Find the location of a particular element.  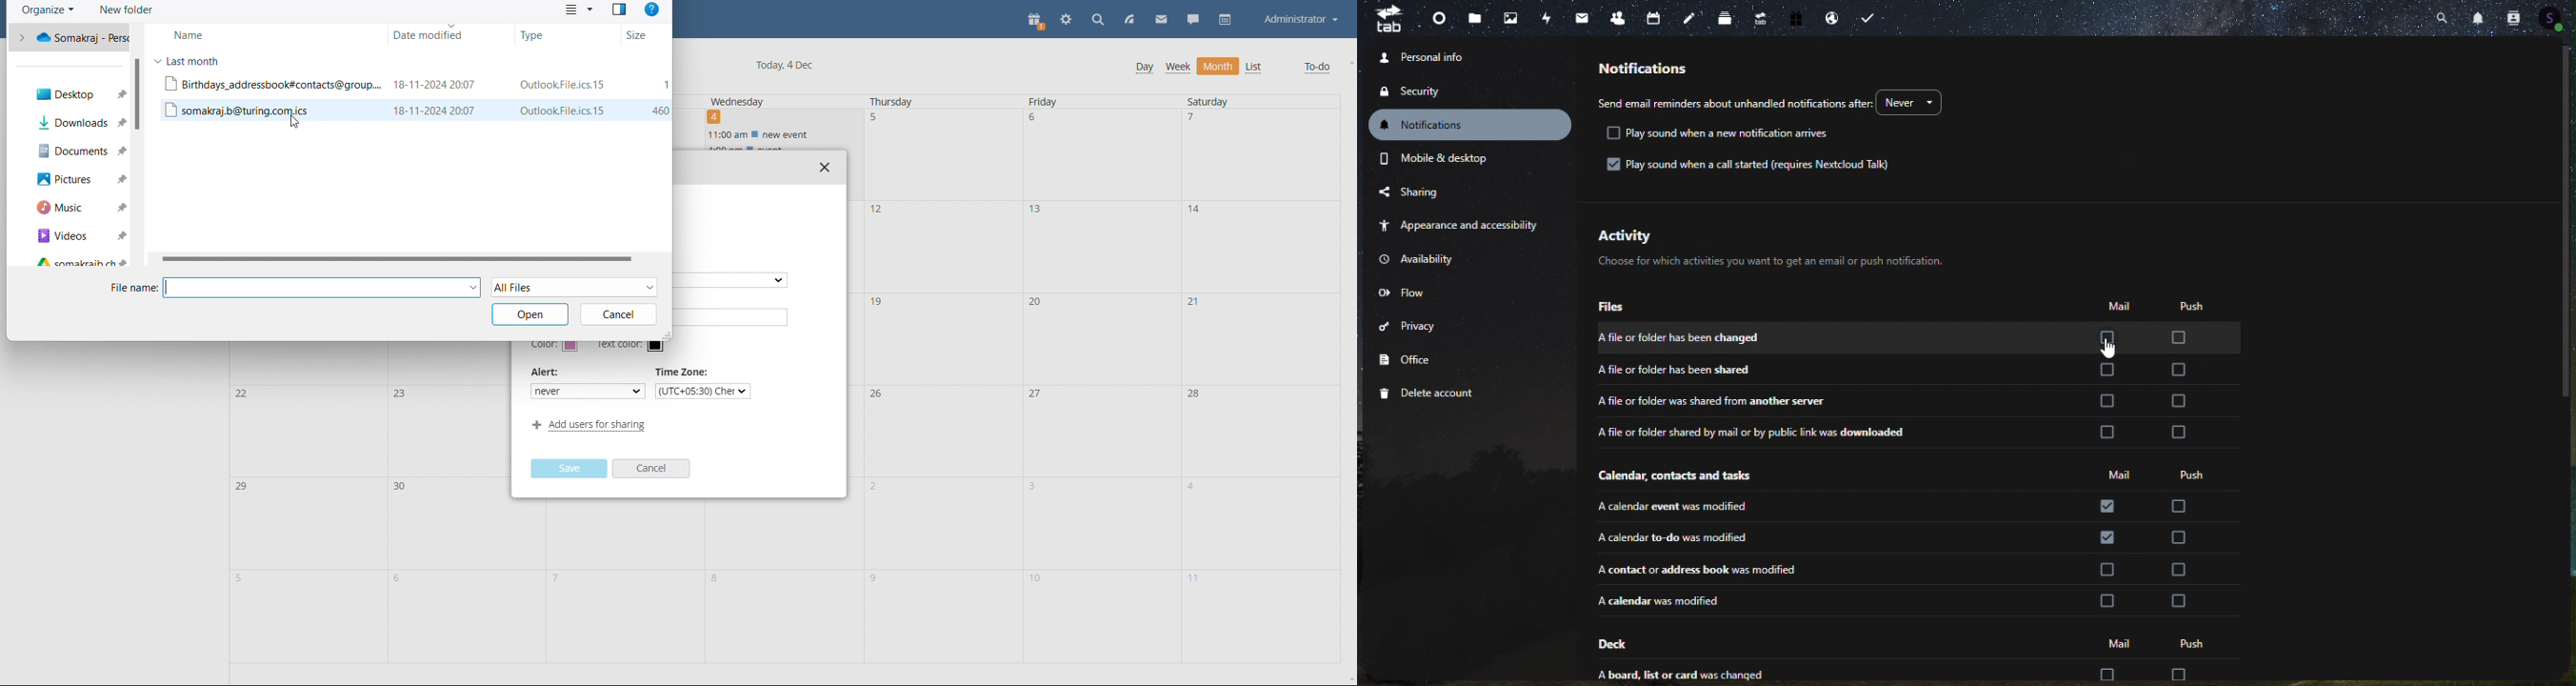

mobile and desktop is located at coordinates (1437, 157).